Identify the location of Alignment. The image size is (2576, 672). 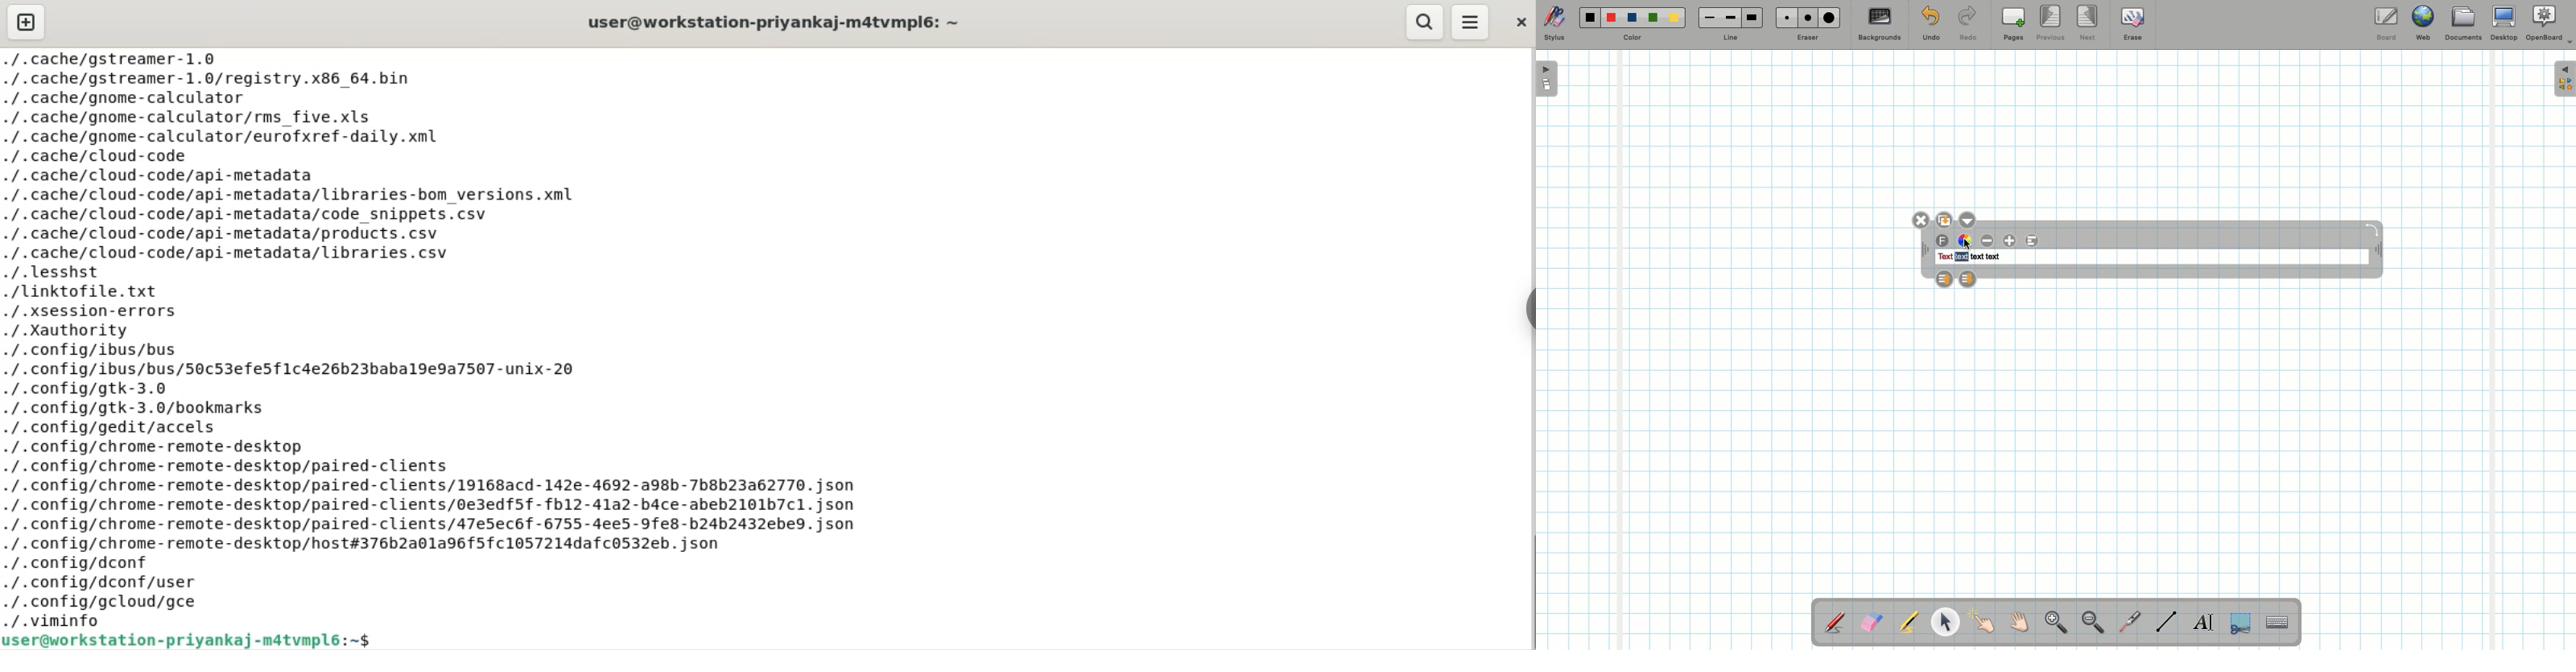
(2035, 241).